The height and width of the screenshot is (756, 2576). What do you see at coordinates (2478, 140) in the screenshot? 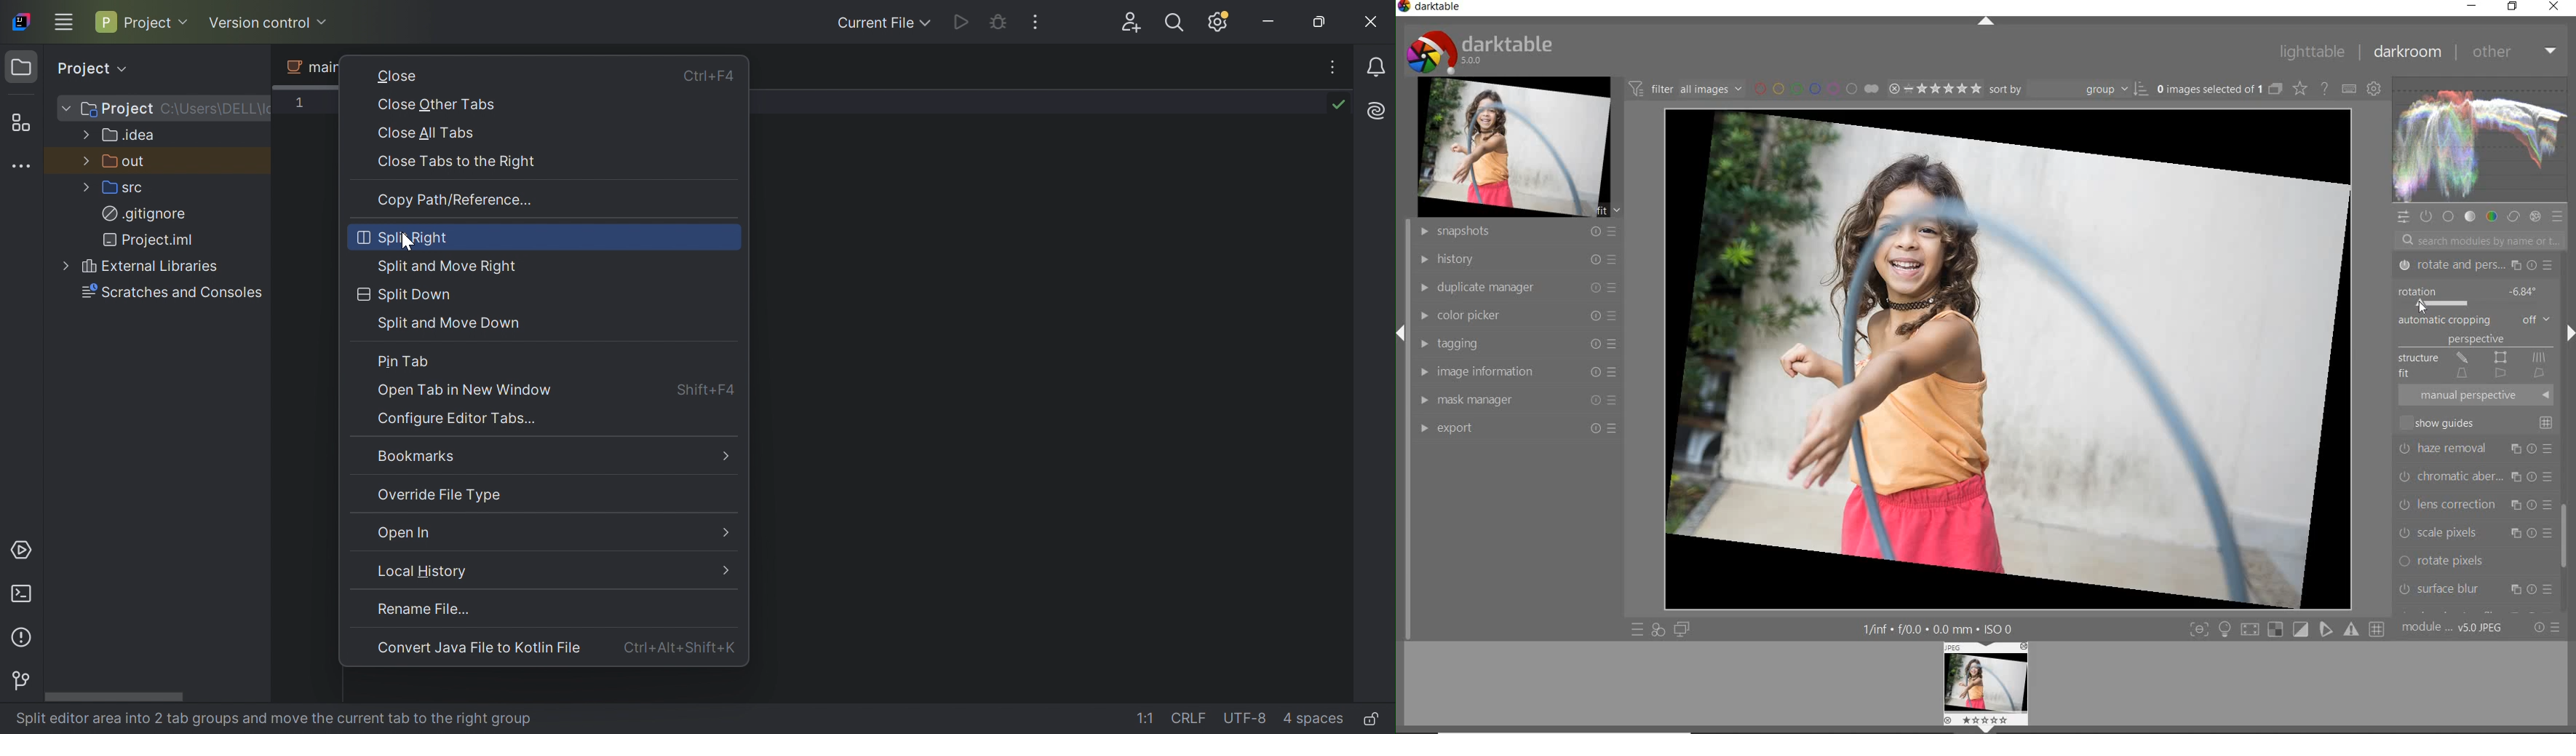
I see `waveform` at bounding box center [2478, 140].